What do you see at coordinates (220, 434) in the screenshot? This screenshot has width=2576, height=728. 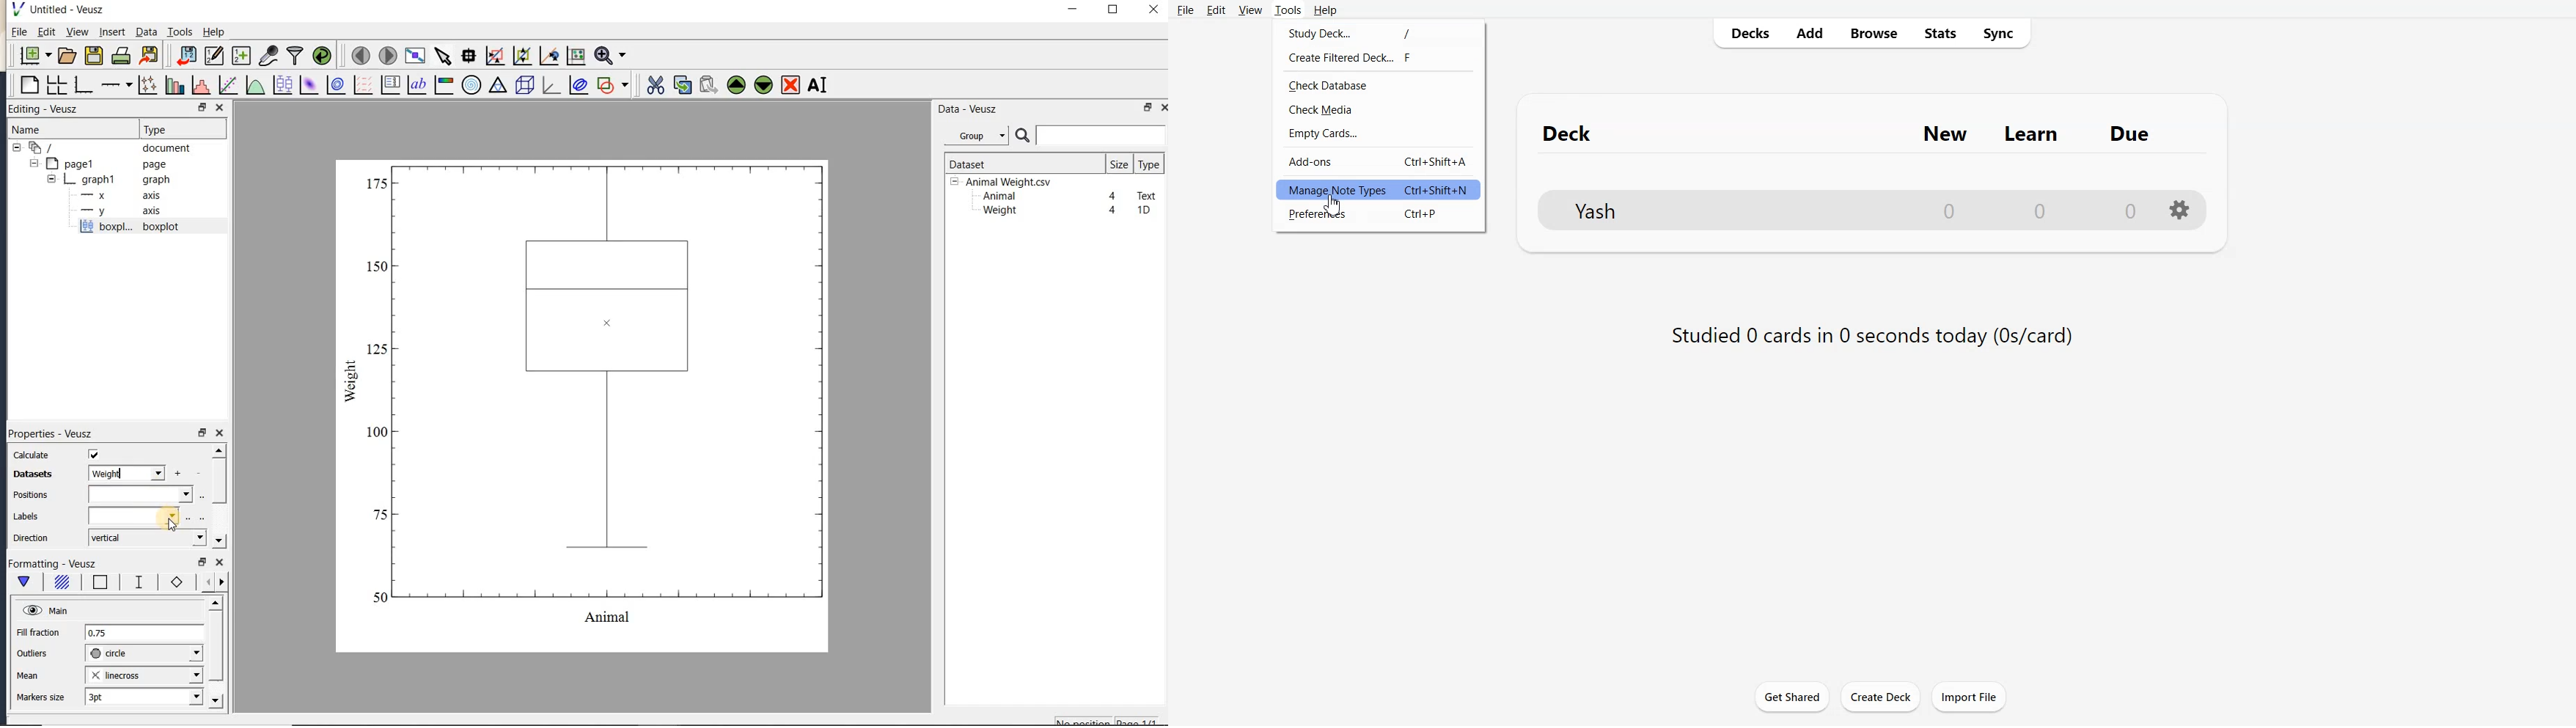 I see `close` at bounding box center [220, 434].